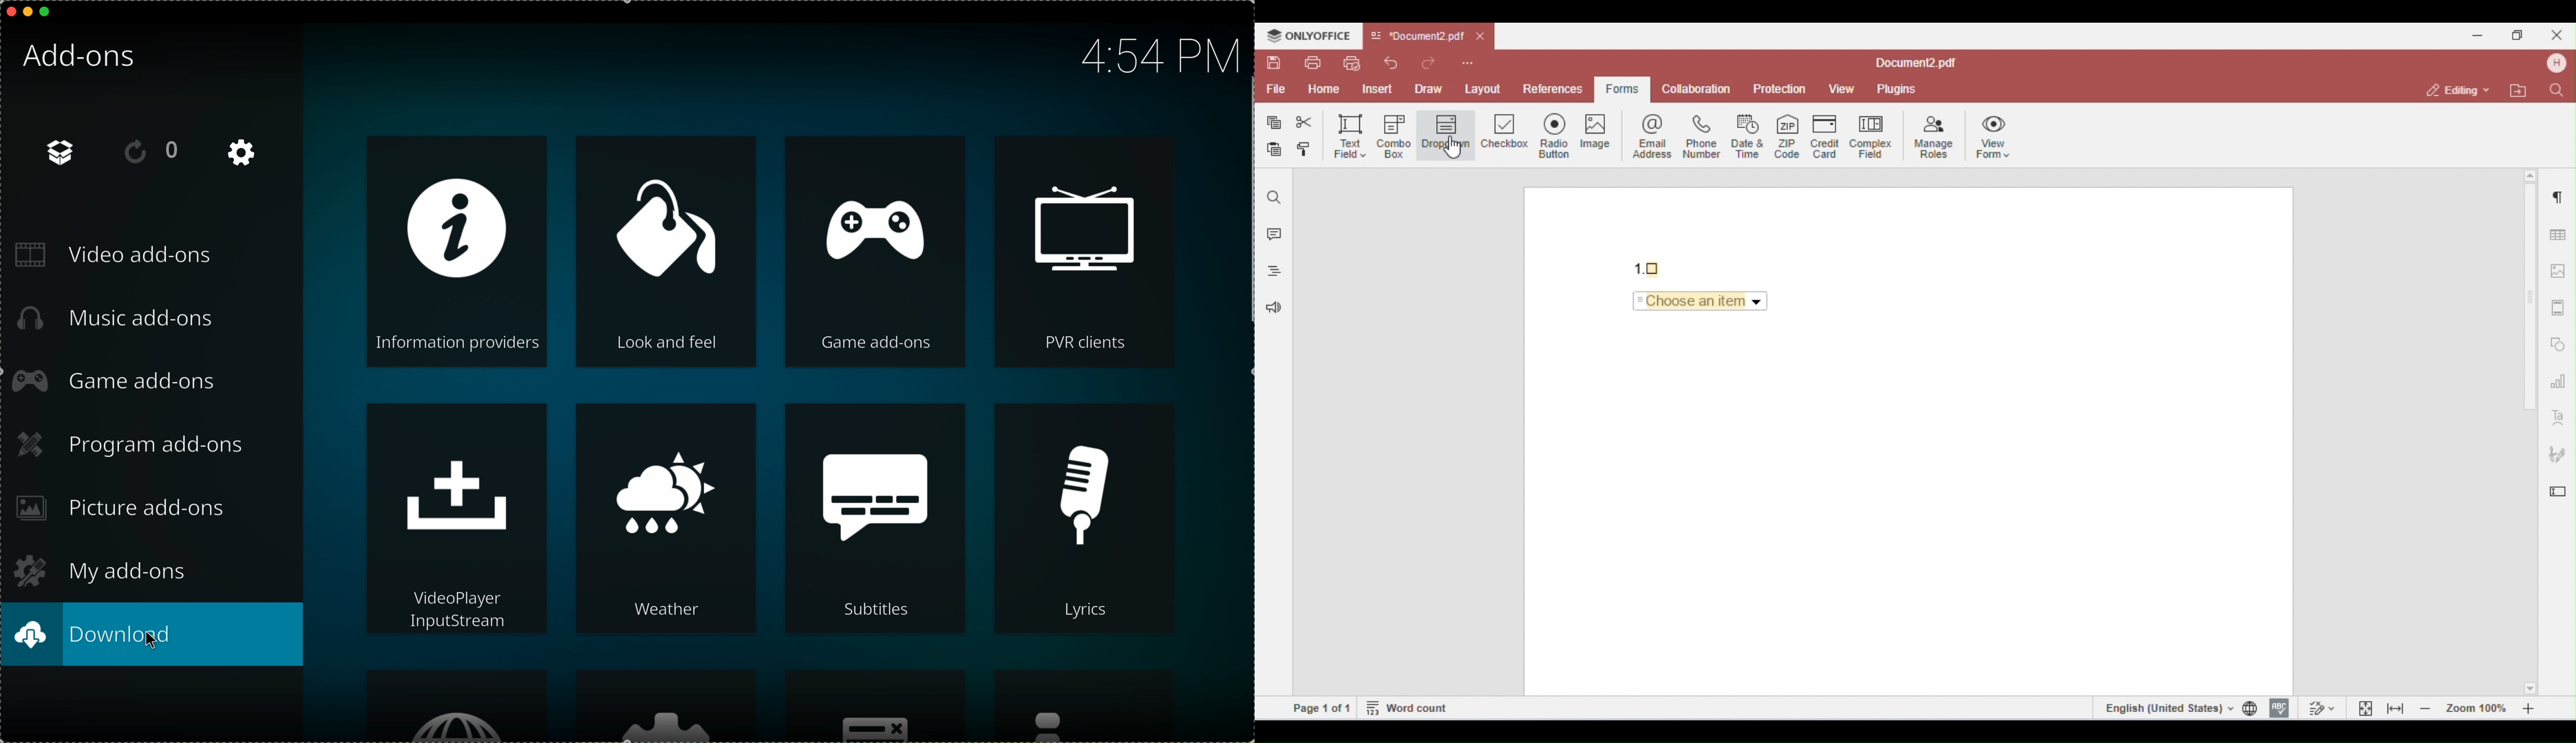 This screenshot has width=2576, height=756. Describe the element at coordinates (137, 444) in the screenshot. I see `program add-ons` at that location.